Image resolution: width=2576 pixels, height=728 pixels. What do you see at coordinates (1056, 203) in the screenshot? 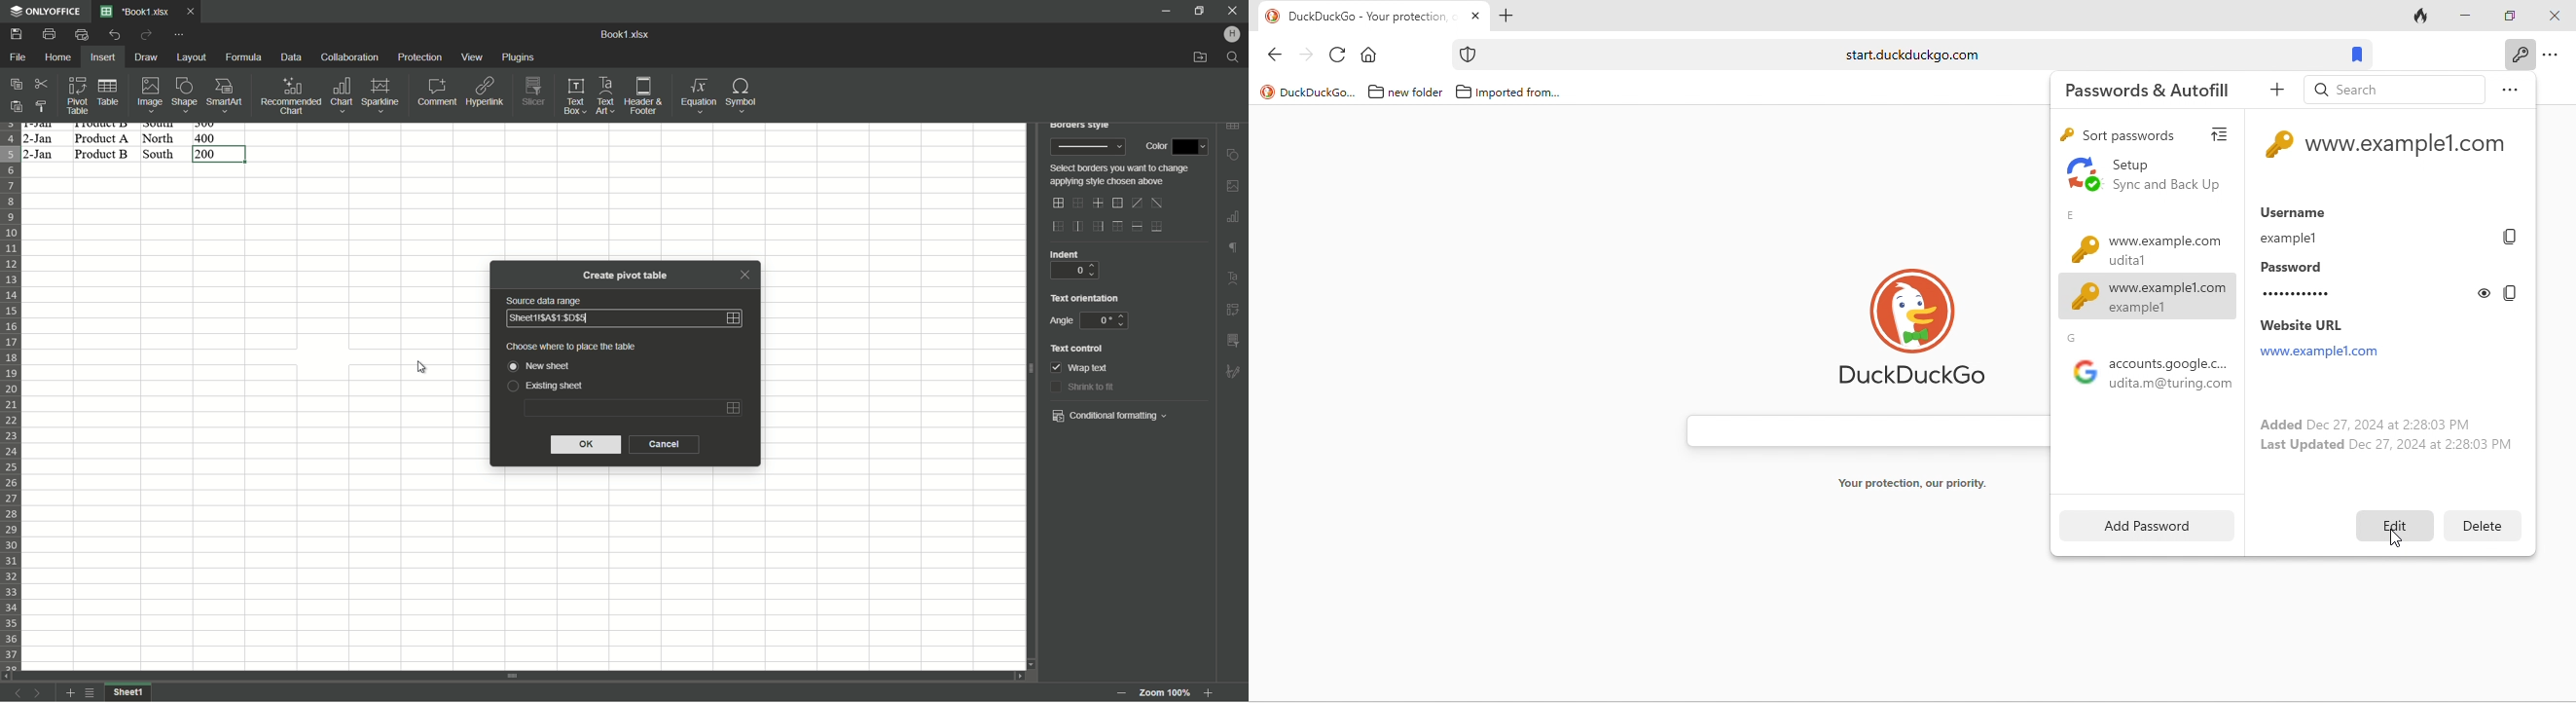
I see `outer and inner lines` at bounding box center [1056, 203].